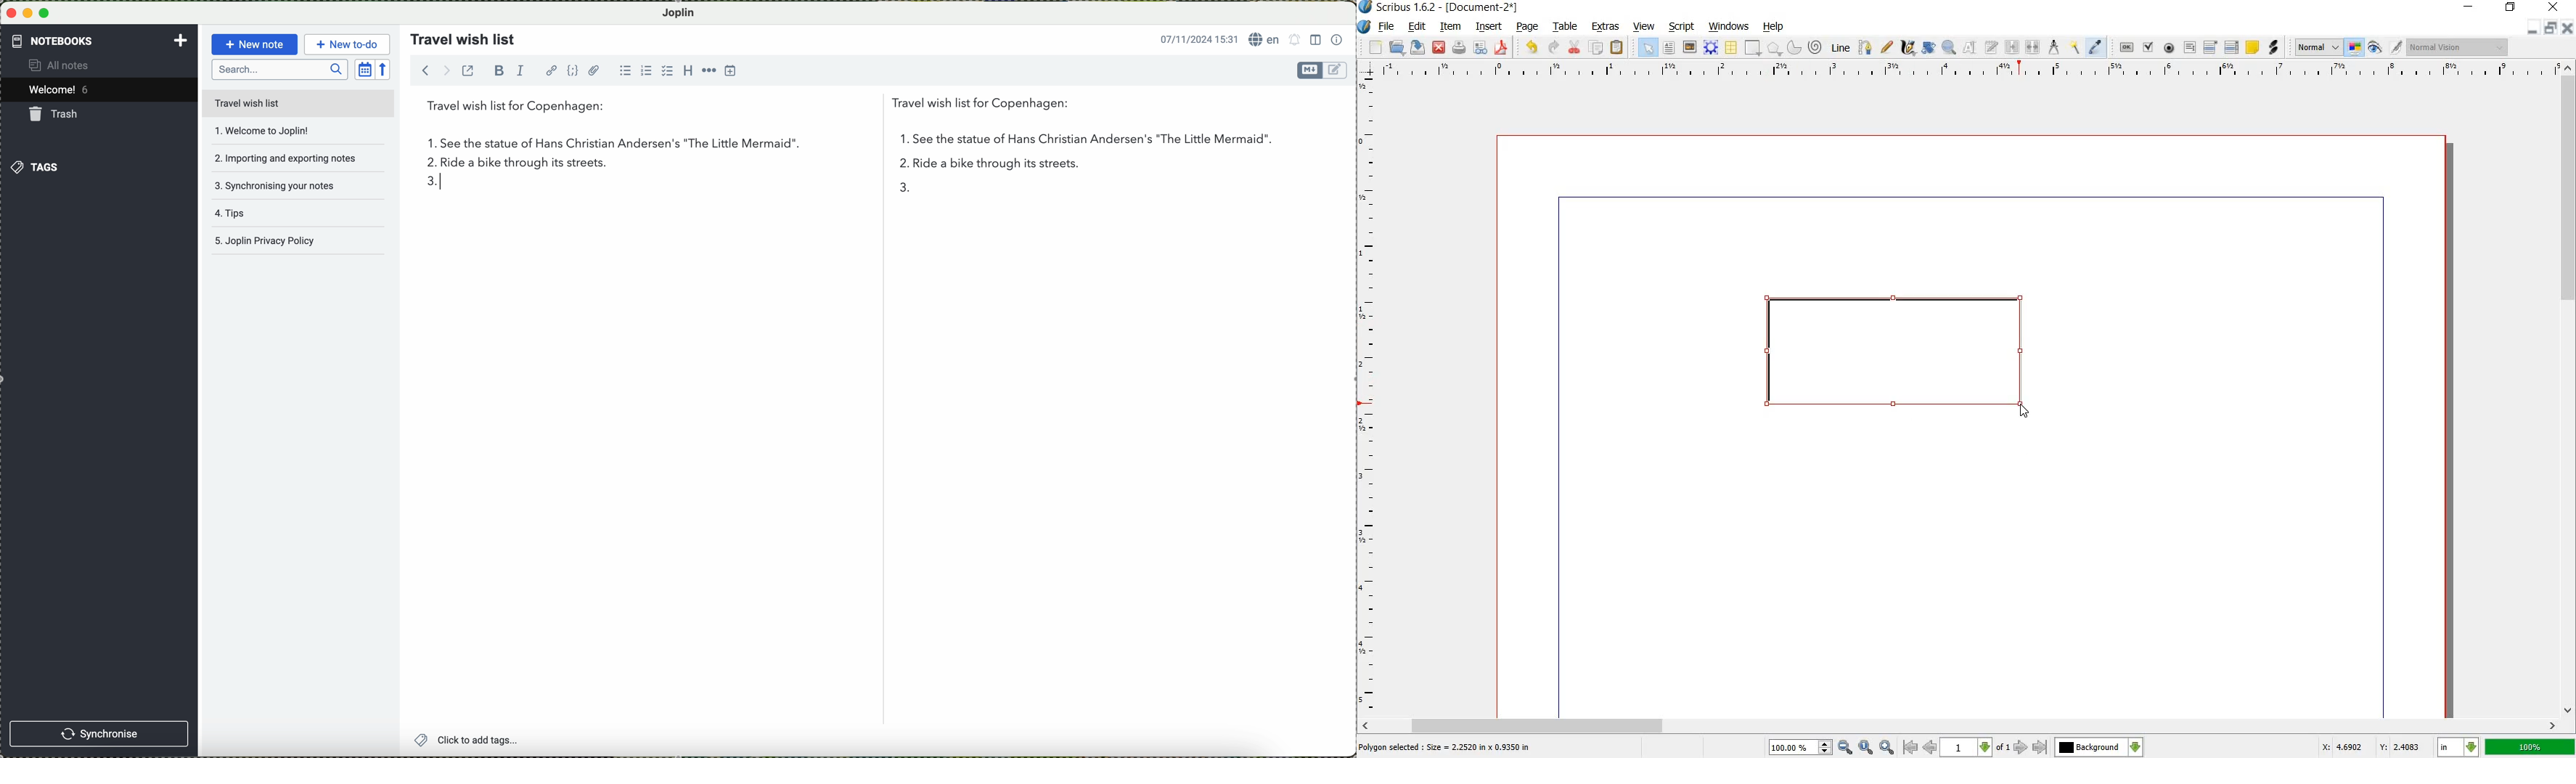 This screenshot has height=784, width=2576. Describe the element at coordinates (430, 73) in the screenshot. I see `navigate` at that location.